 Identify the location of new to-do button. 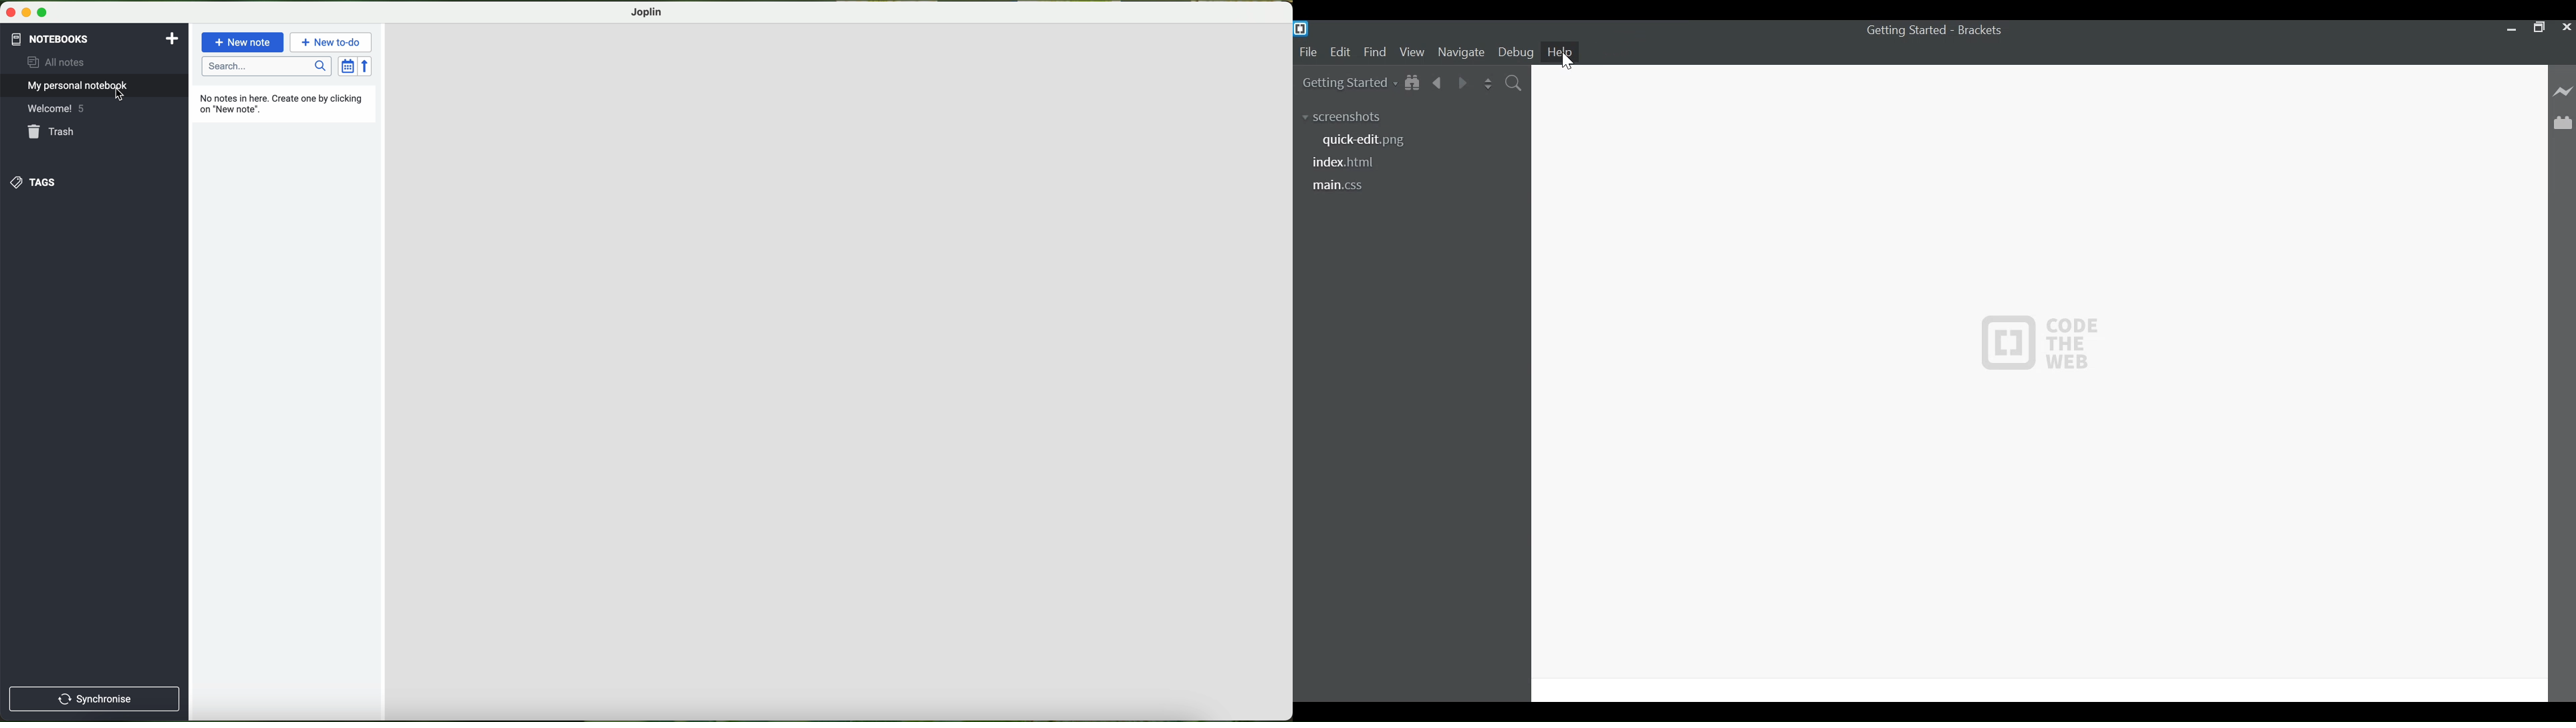
(332, 42).